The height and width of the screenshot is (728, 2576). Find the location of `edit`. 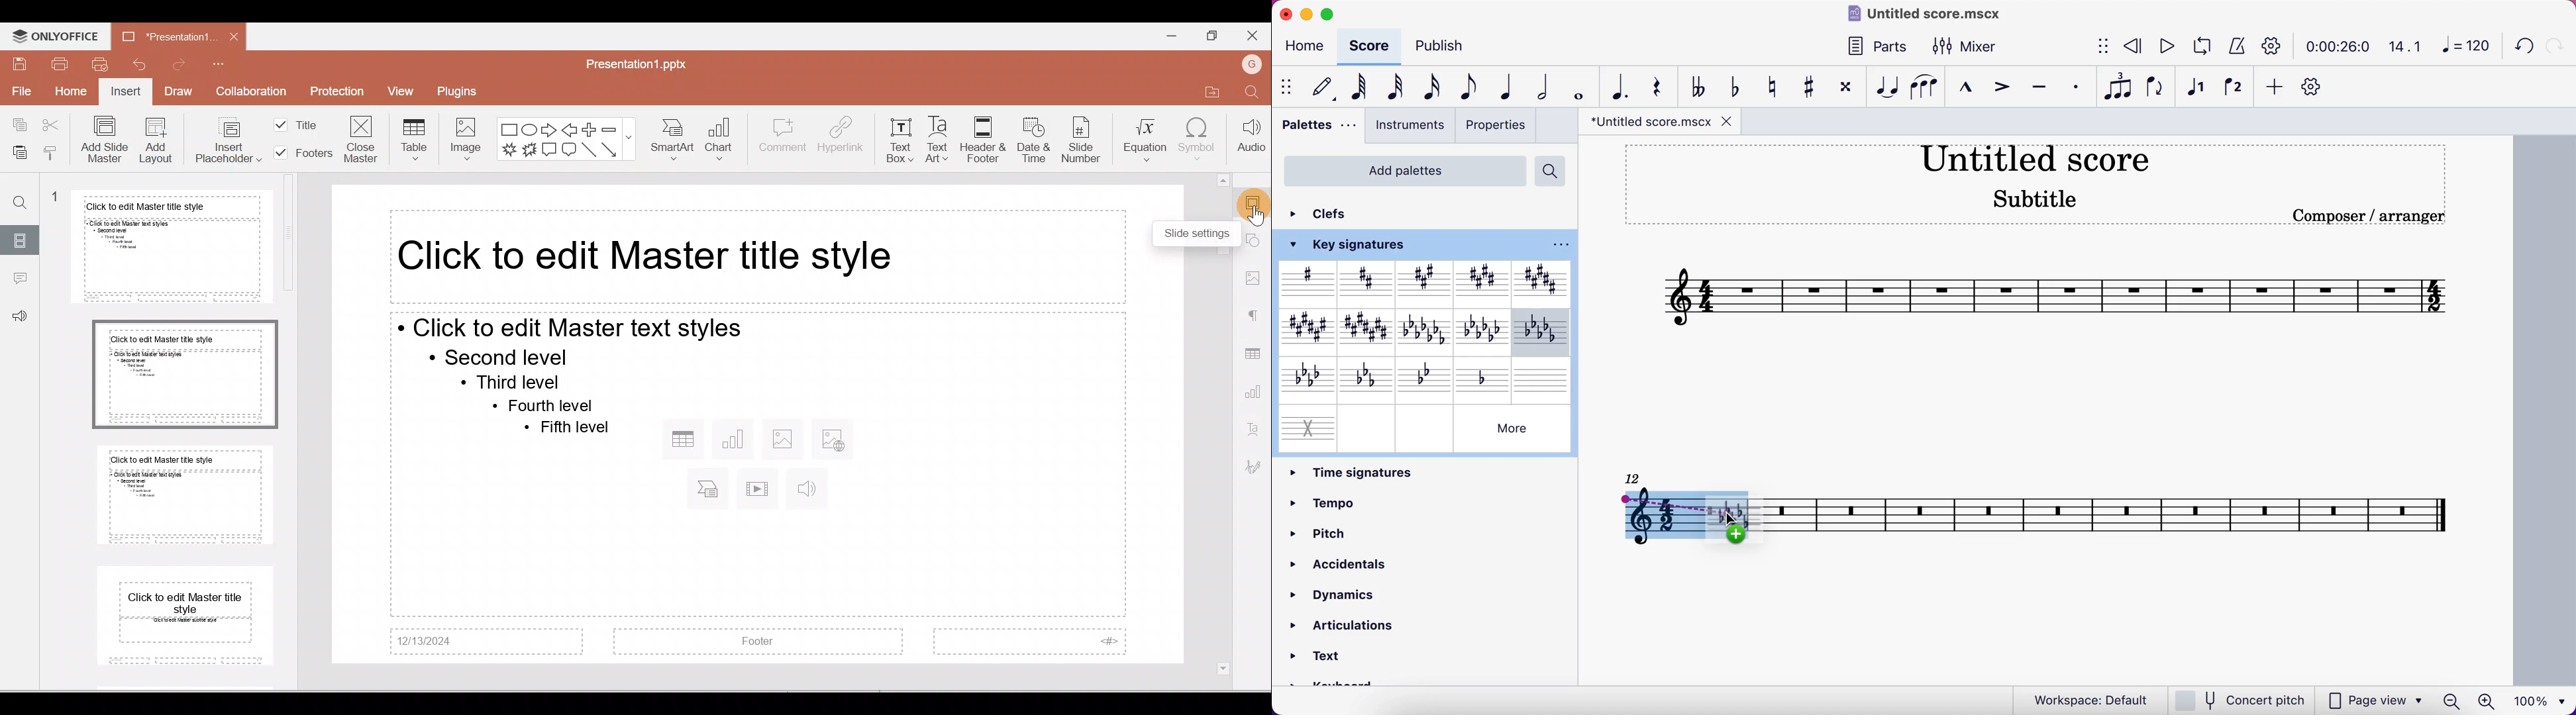

edit is located at coordinates (1326, 87).